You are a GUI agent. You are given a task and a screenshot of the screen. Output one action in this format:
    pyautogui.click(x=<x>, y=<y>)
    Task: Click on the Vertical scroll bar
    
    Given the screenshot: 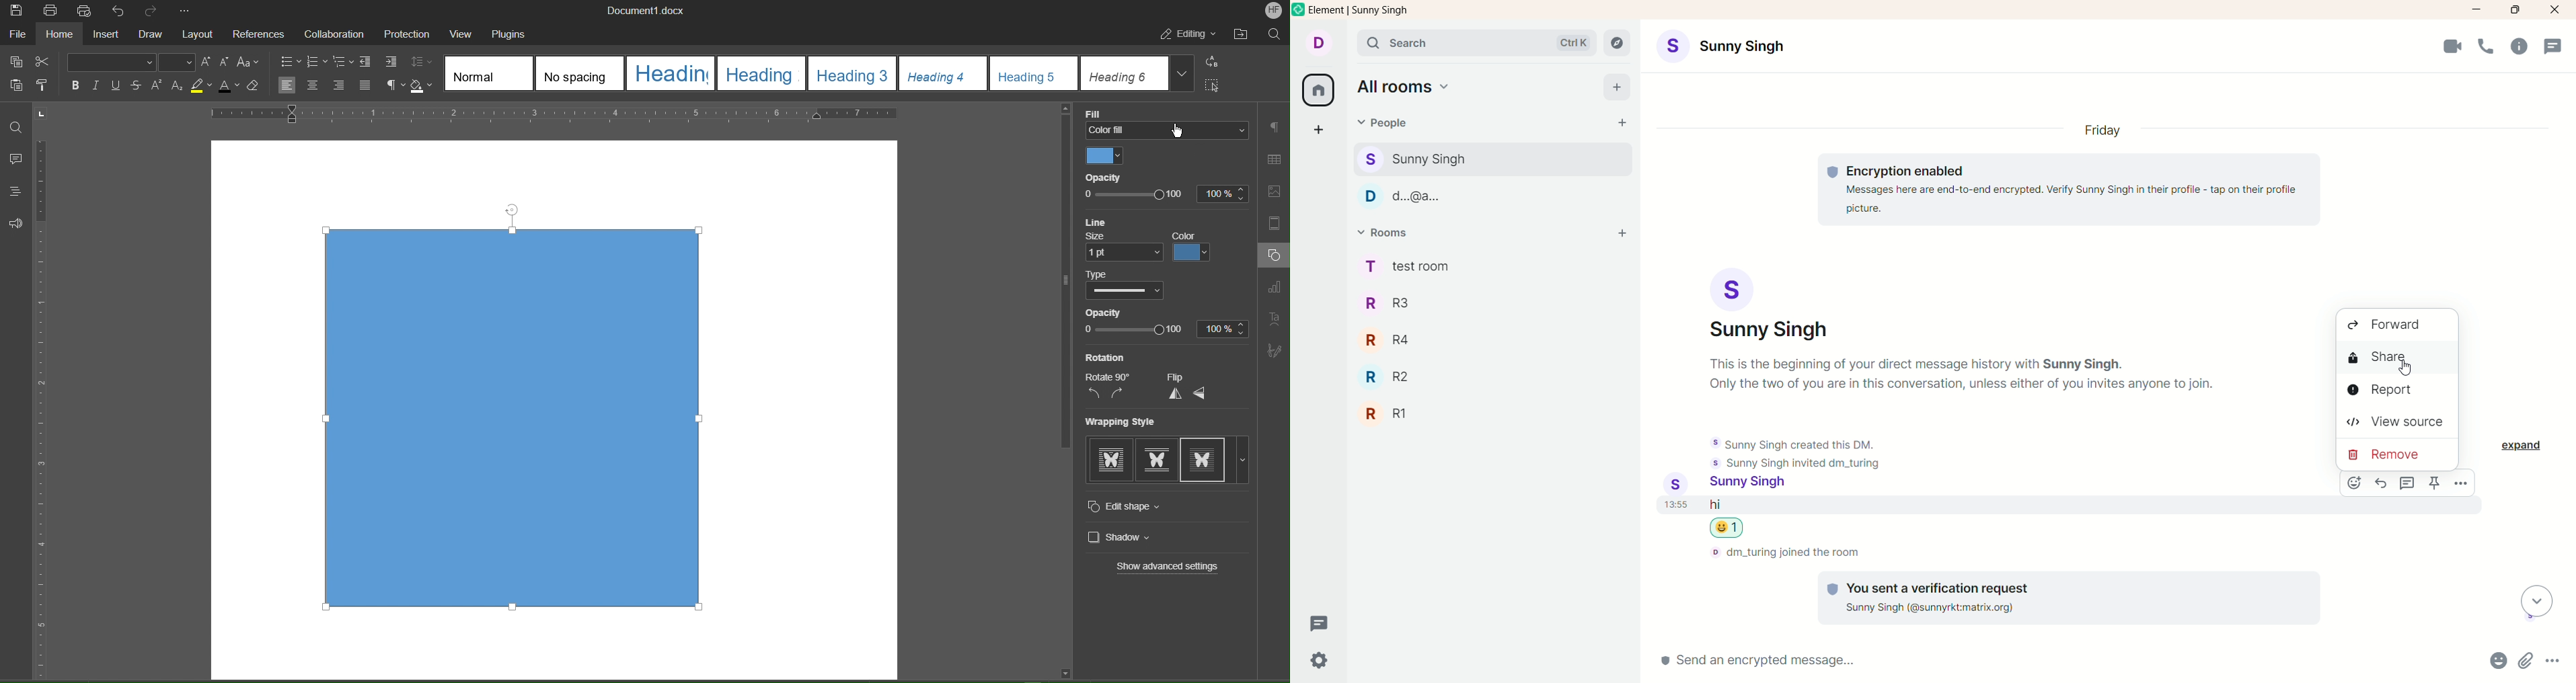 What is the action you would take?
    pyautogui.click(x=1058, y=292)
    